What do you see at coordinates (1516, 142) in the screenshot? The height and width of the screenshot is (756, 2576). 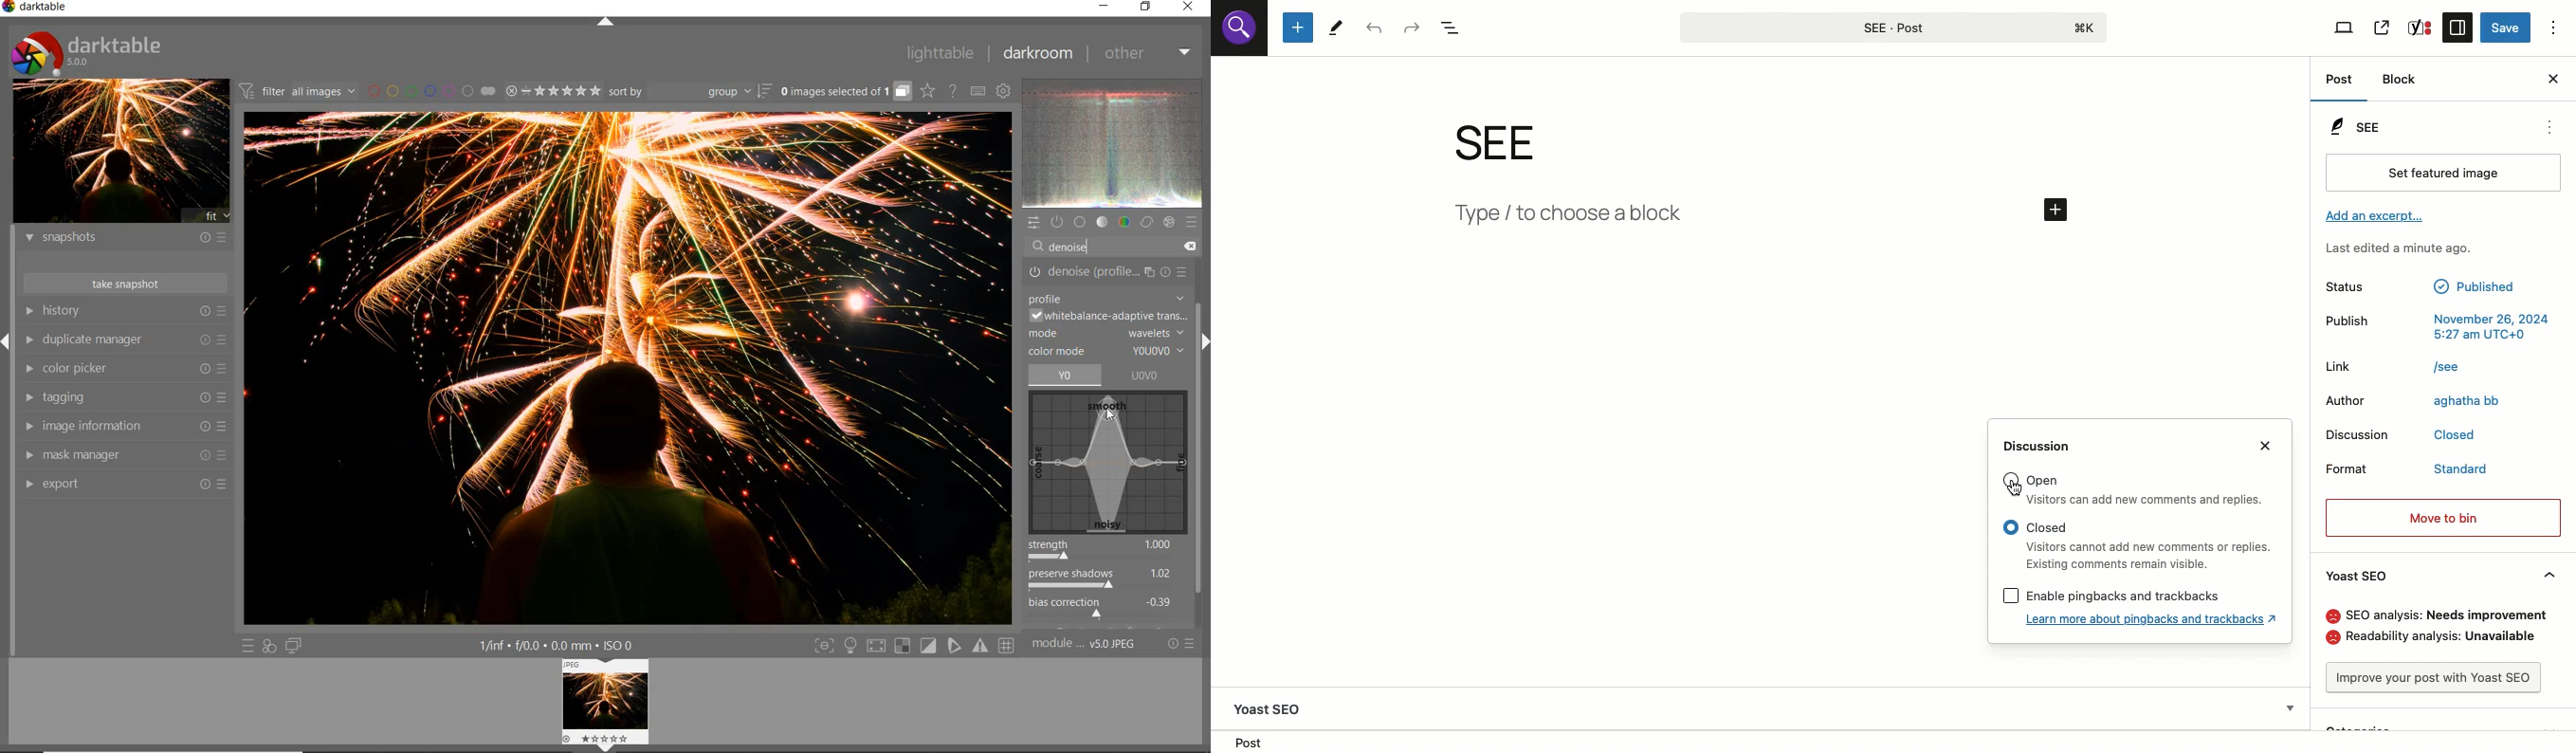 I see `see` at bounding box center [1516, 142].